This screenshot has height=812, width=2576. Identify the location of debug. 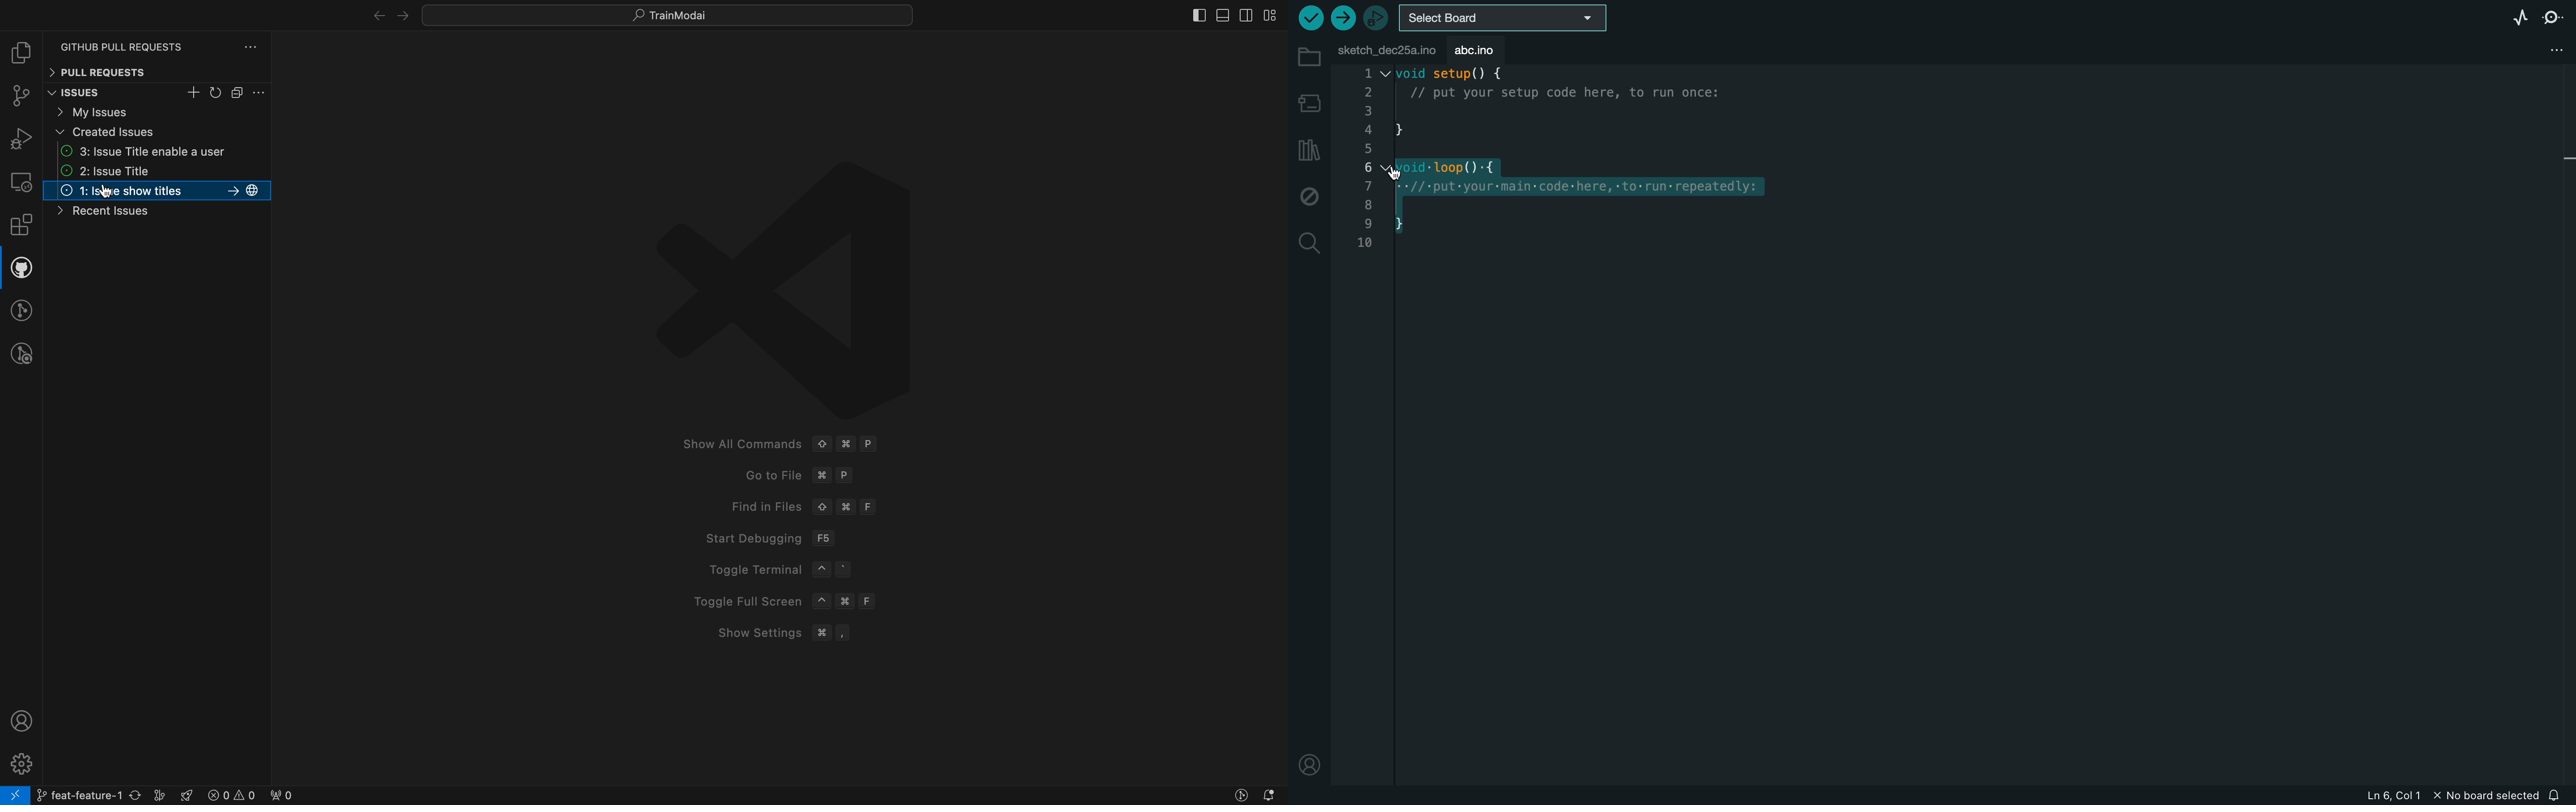
(1309, 195).